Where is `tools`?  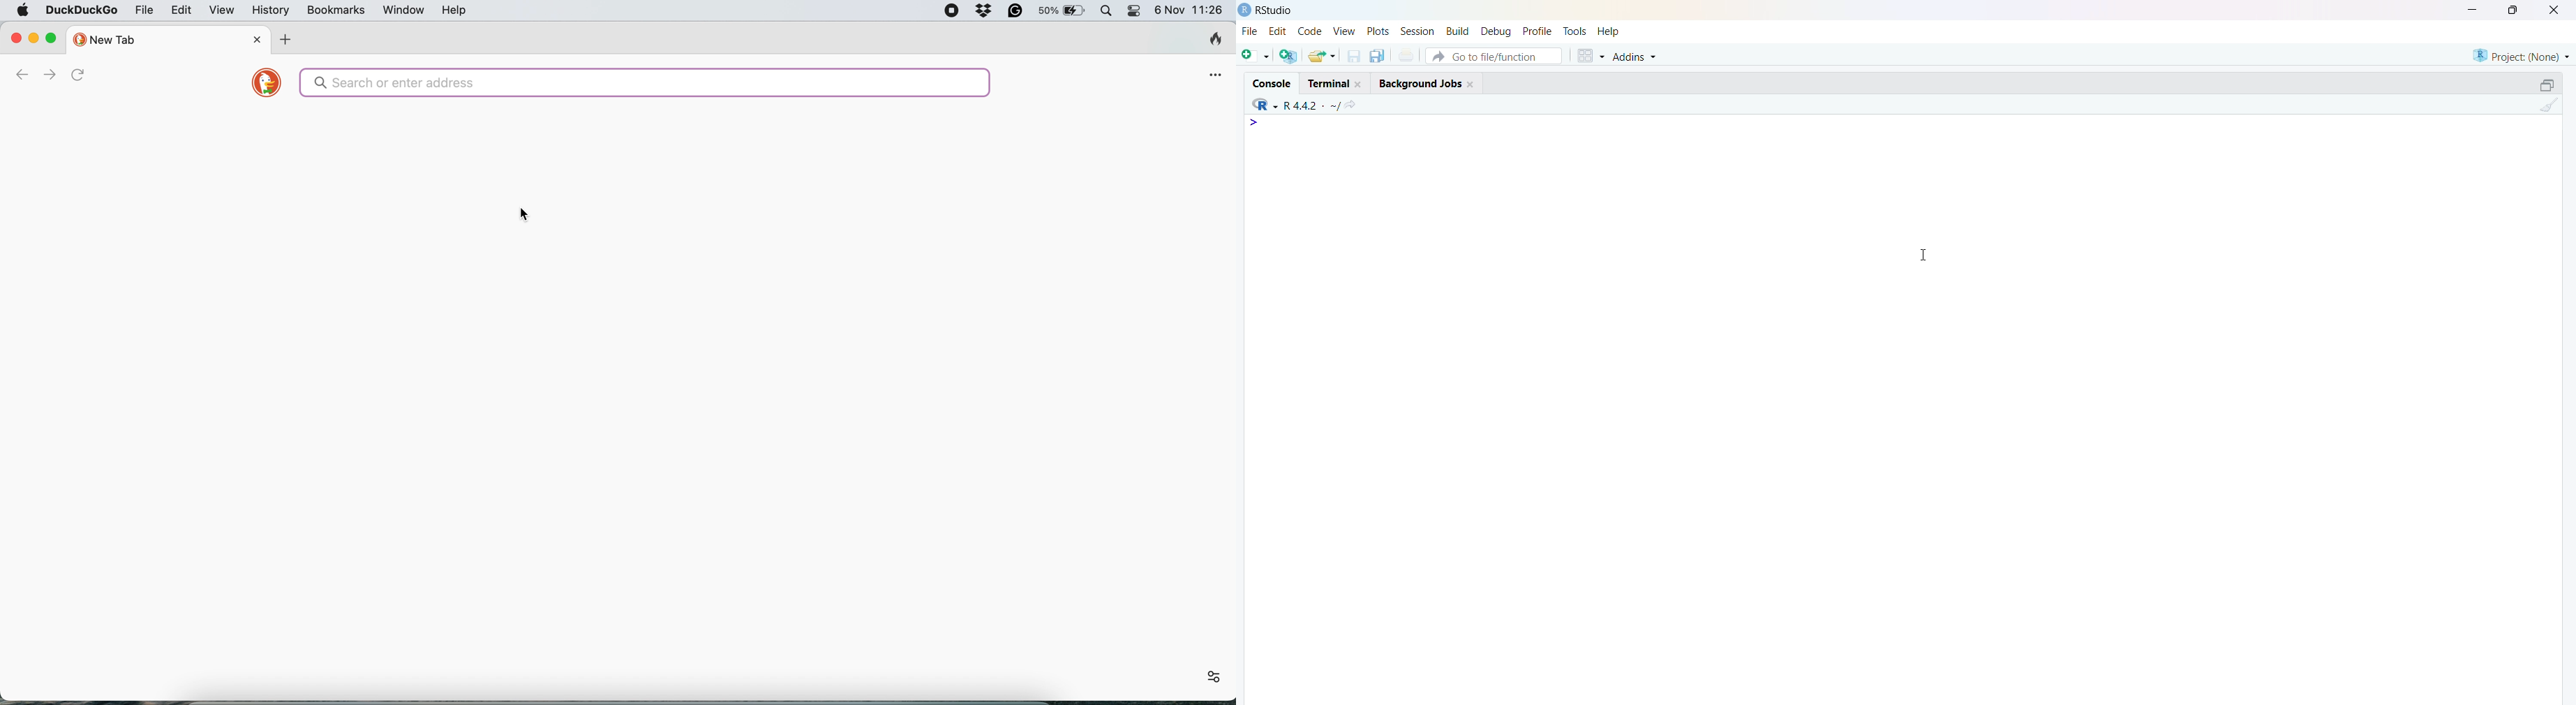
tools is located at coordinates (1575, 31).